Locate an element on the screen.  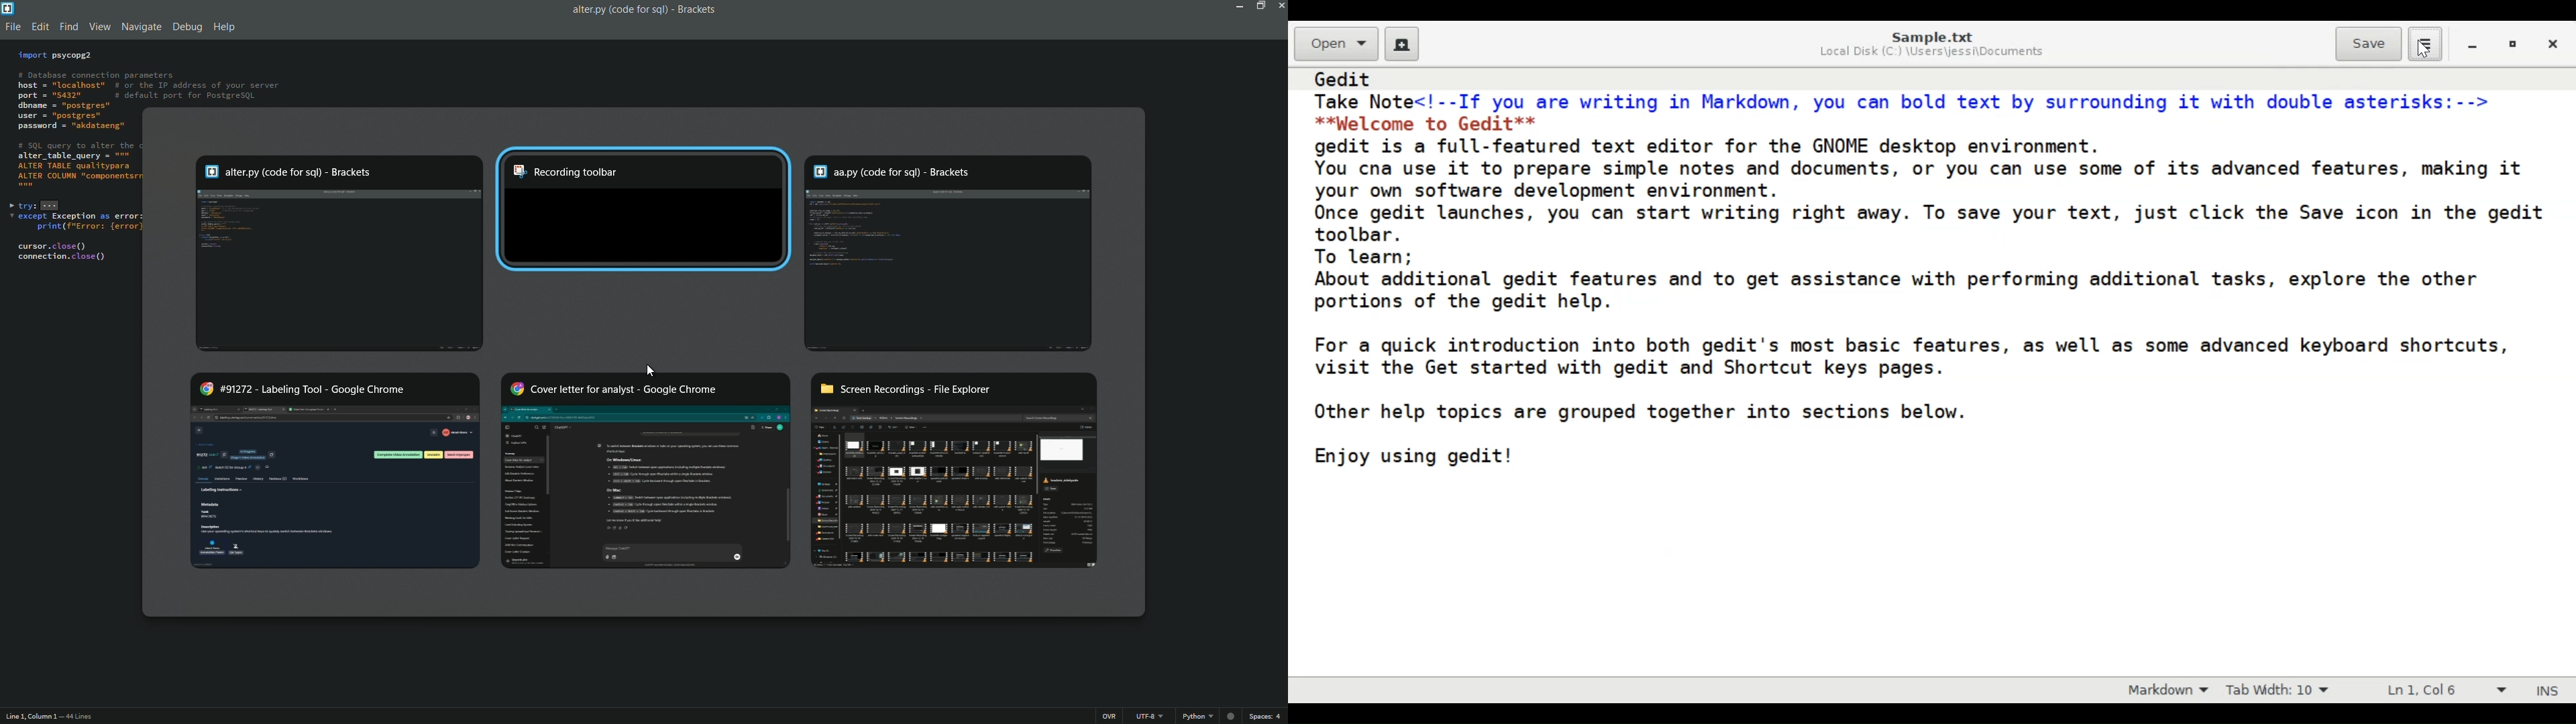
app name is located at coordinates (698, 8).